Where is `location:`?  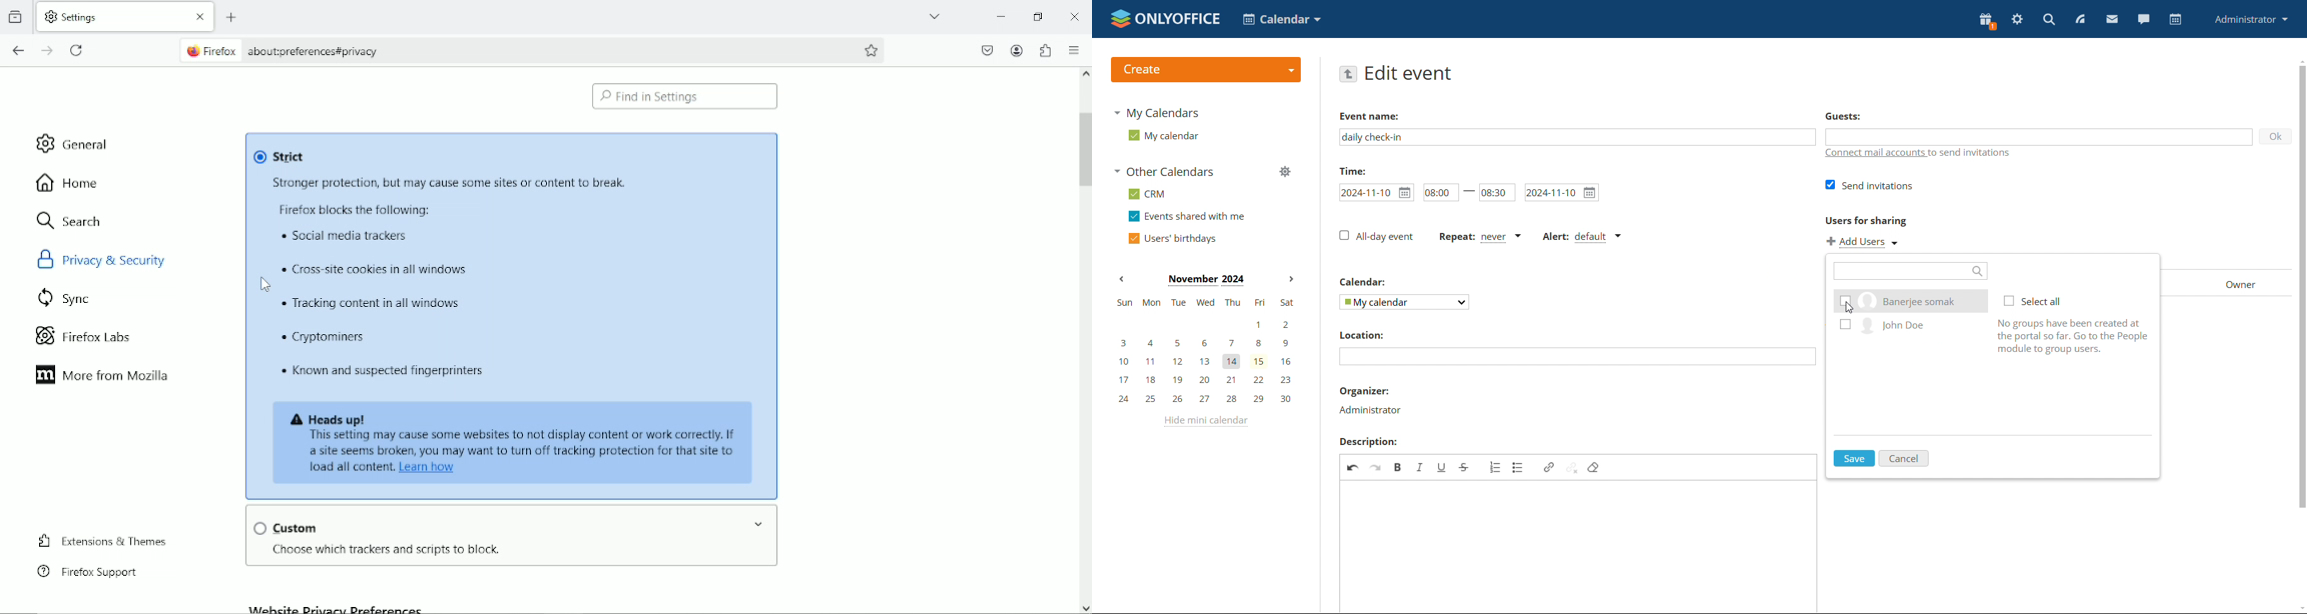 location: is located at coordinates (1361, 335).